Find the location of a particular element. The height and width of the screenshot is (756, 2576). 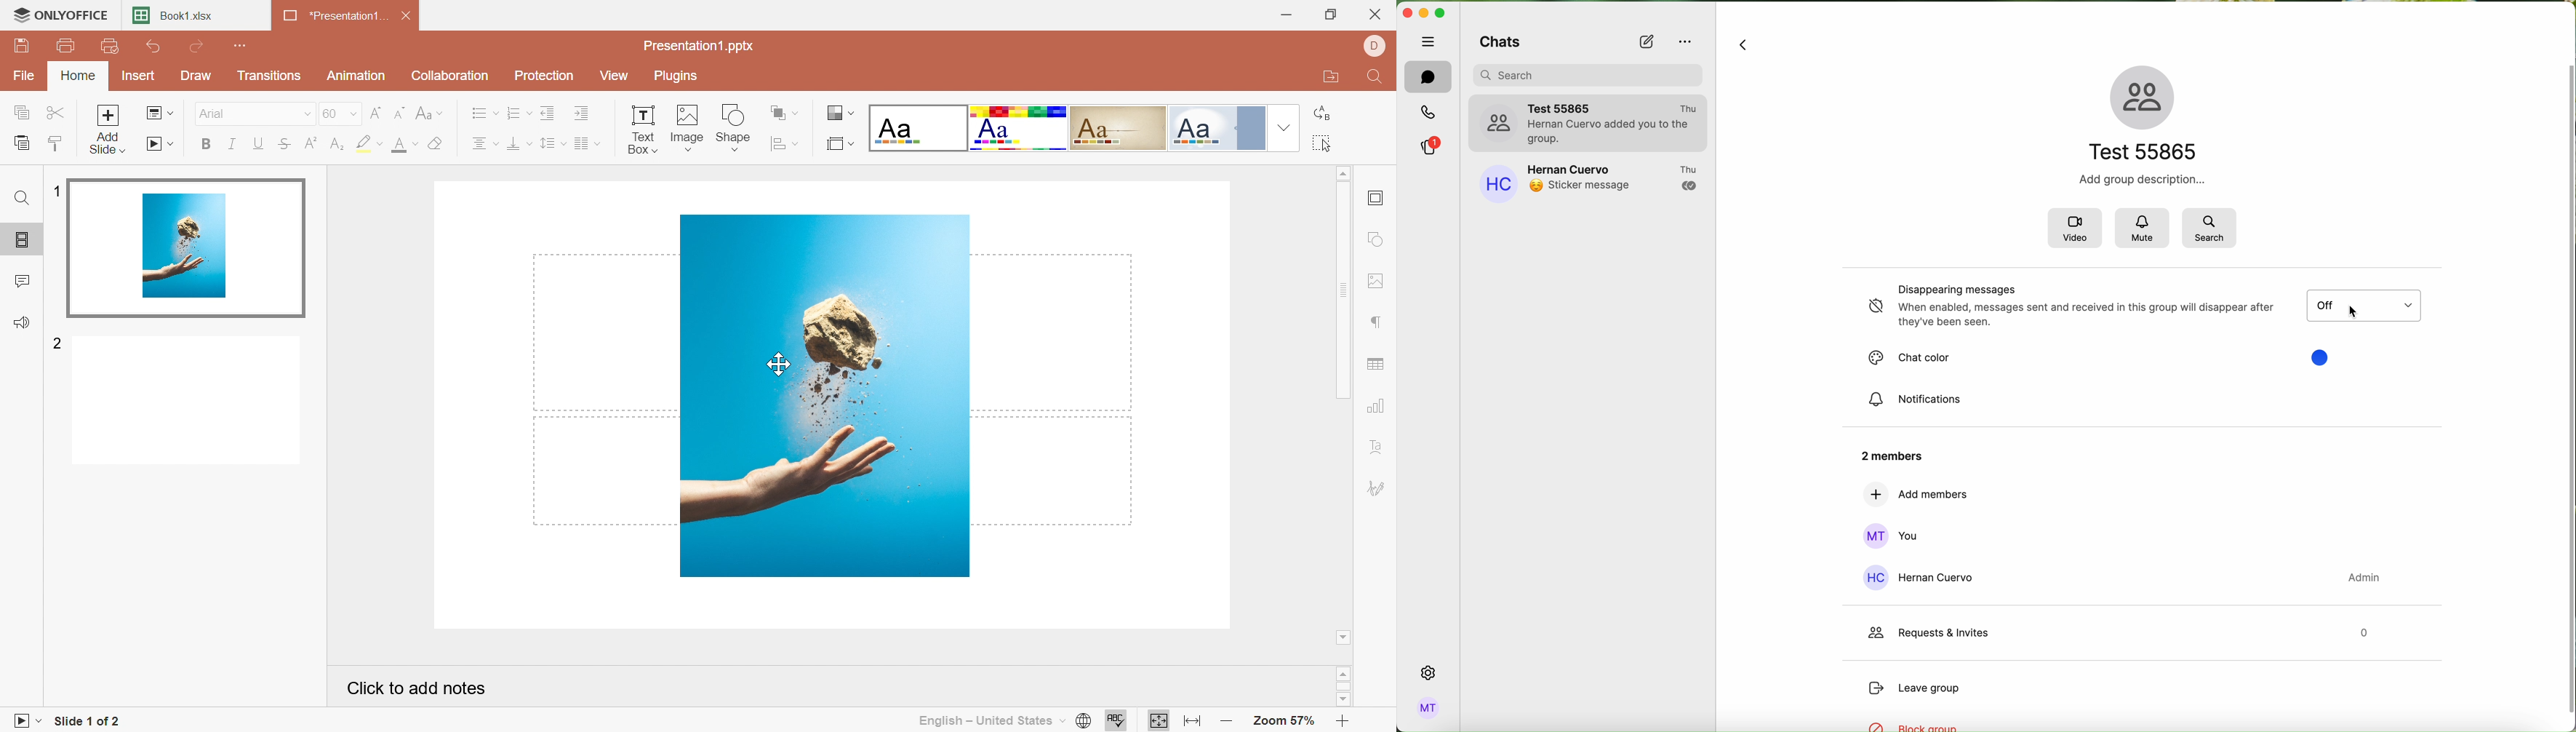

add members is located at coordinates (1917, 495).